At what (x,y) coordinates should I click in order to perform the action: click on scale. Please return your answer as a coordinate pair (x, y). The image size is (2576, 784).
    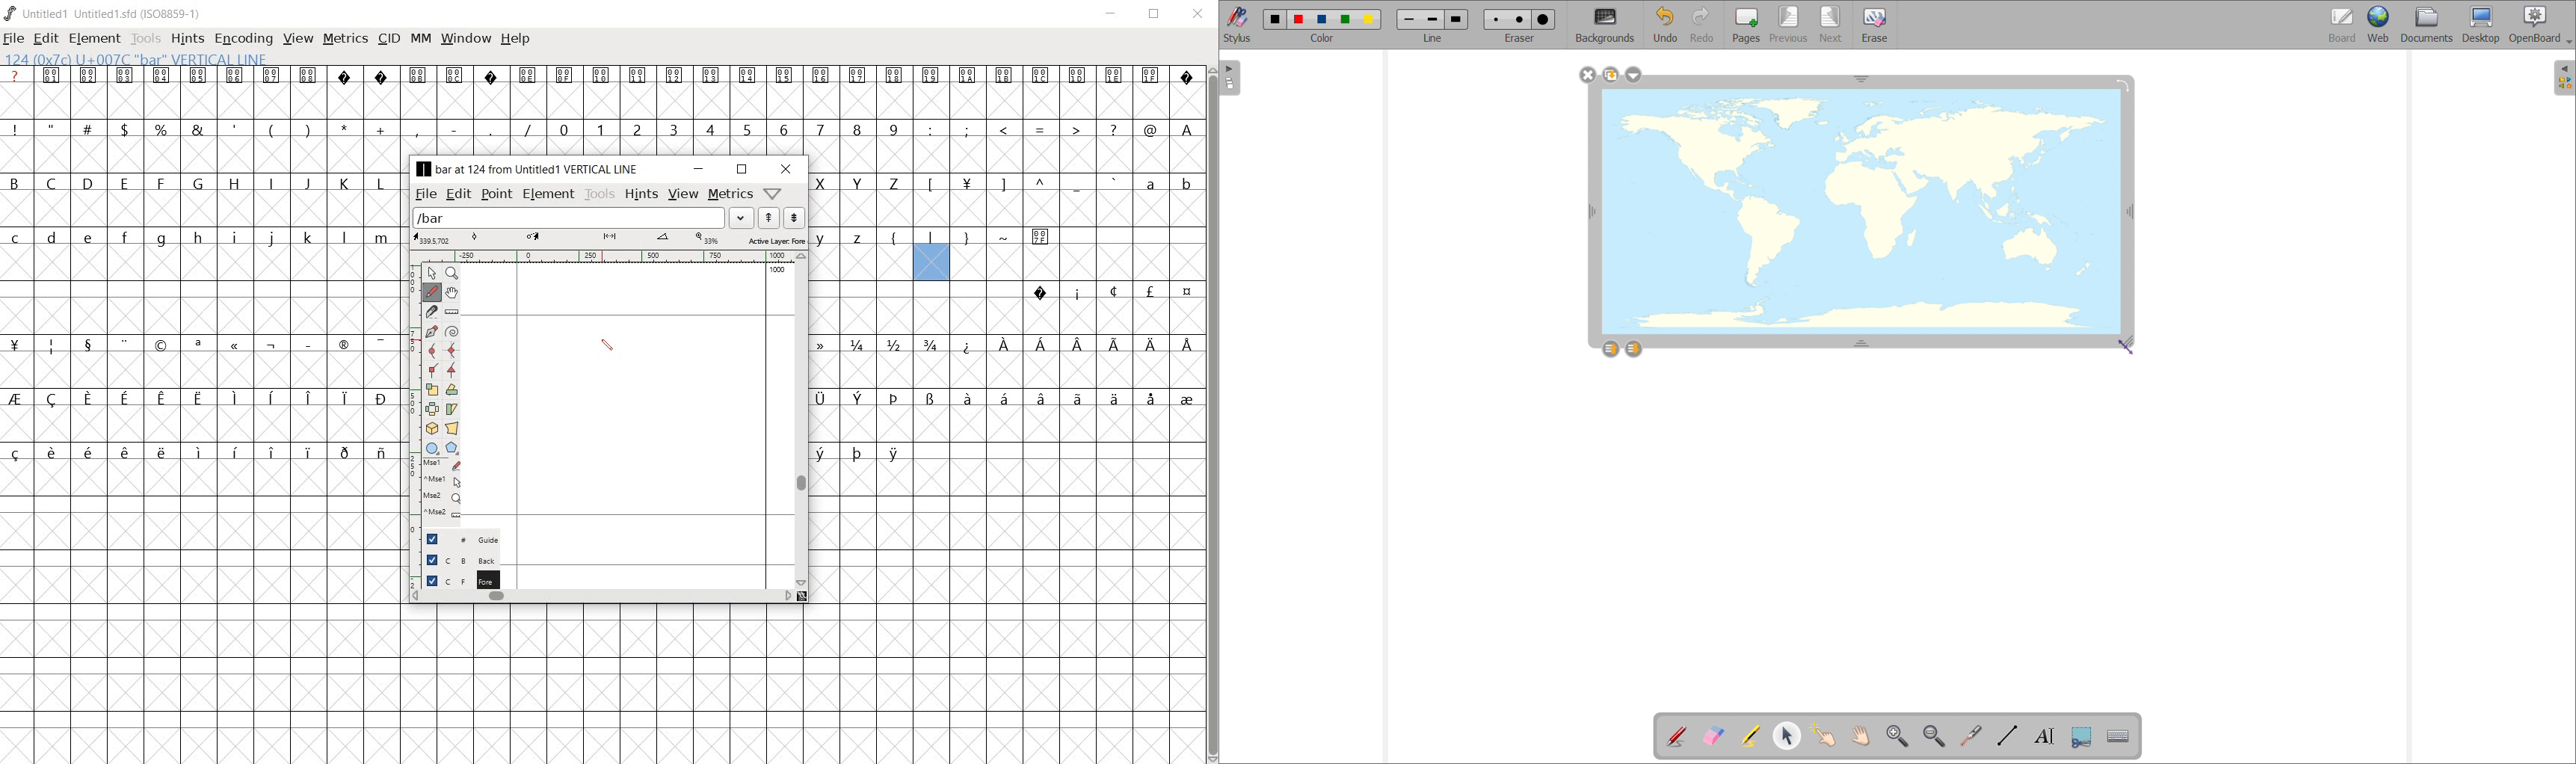
    Looking at the image, I should click on (609, 238).